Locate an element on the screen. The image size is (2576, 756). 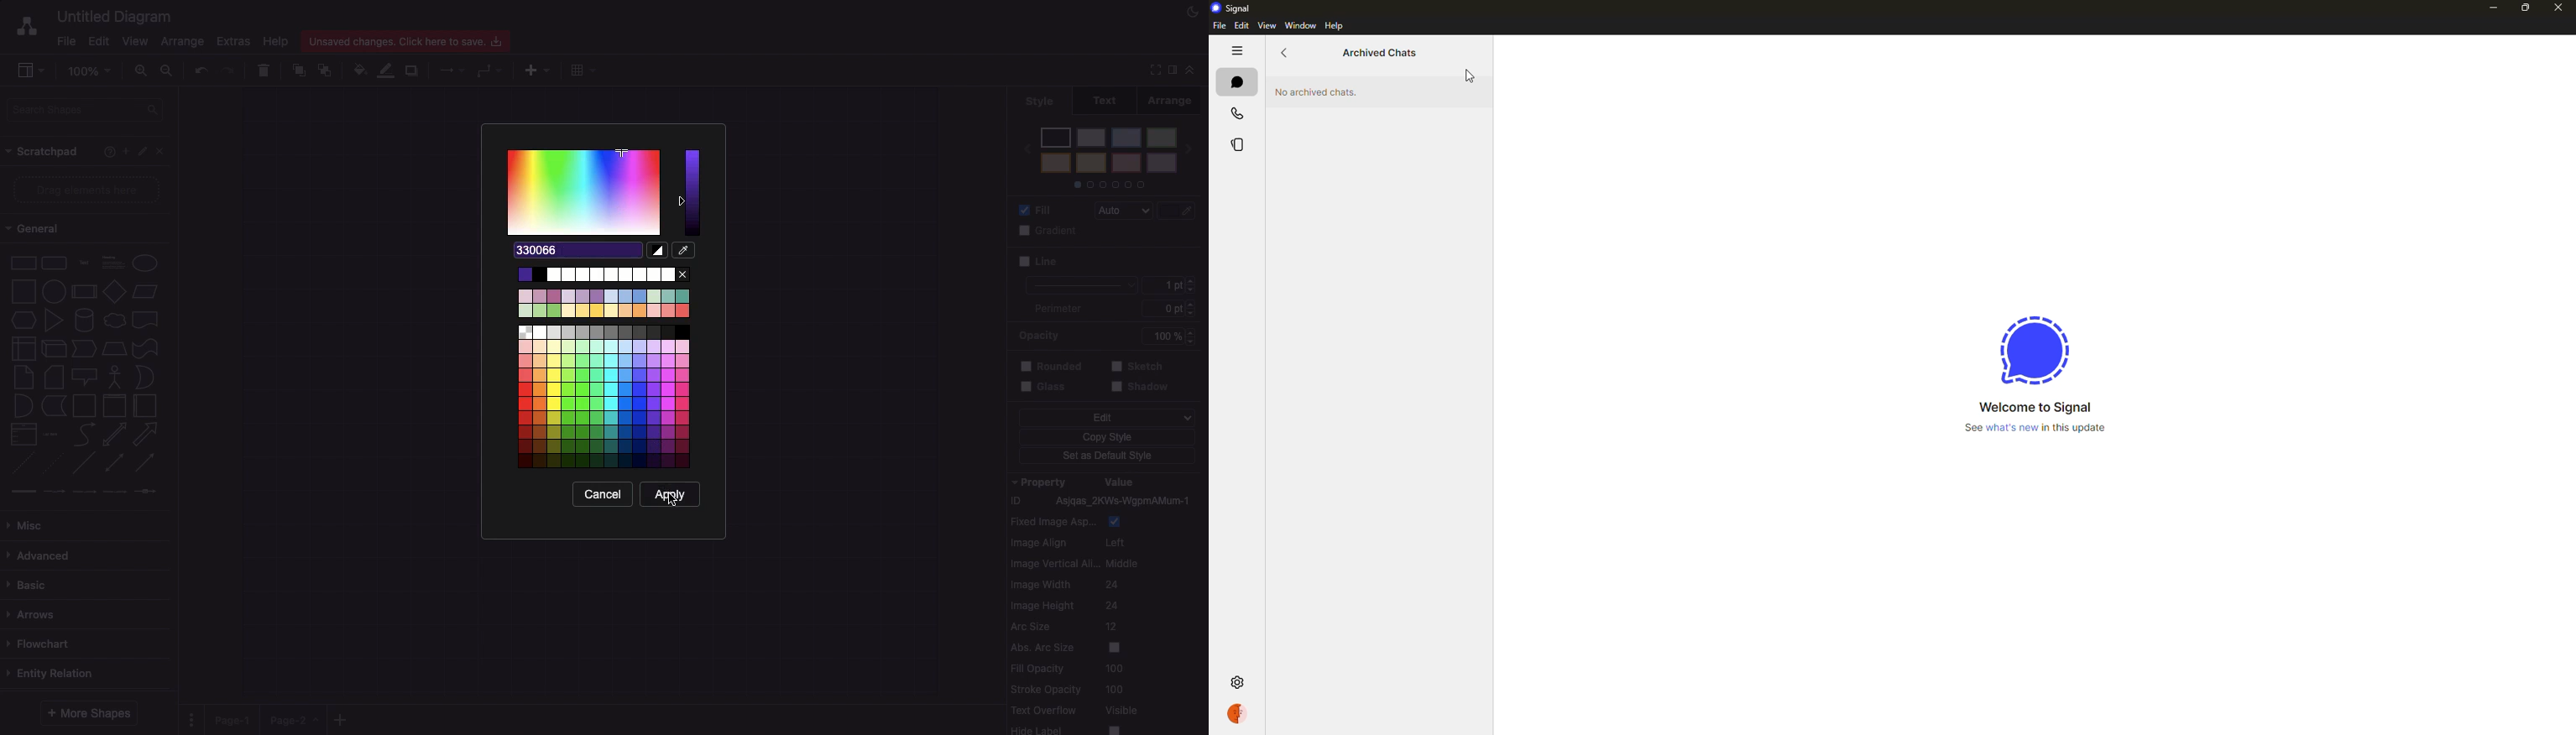
cylinder is located at coordinates (84, 319).